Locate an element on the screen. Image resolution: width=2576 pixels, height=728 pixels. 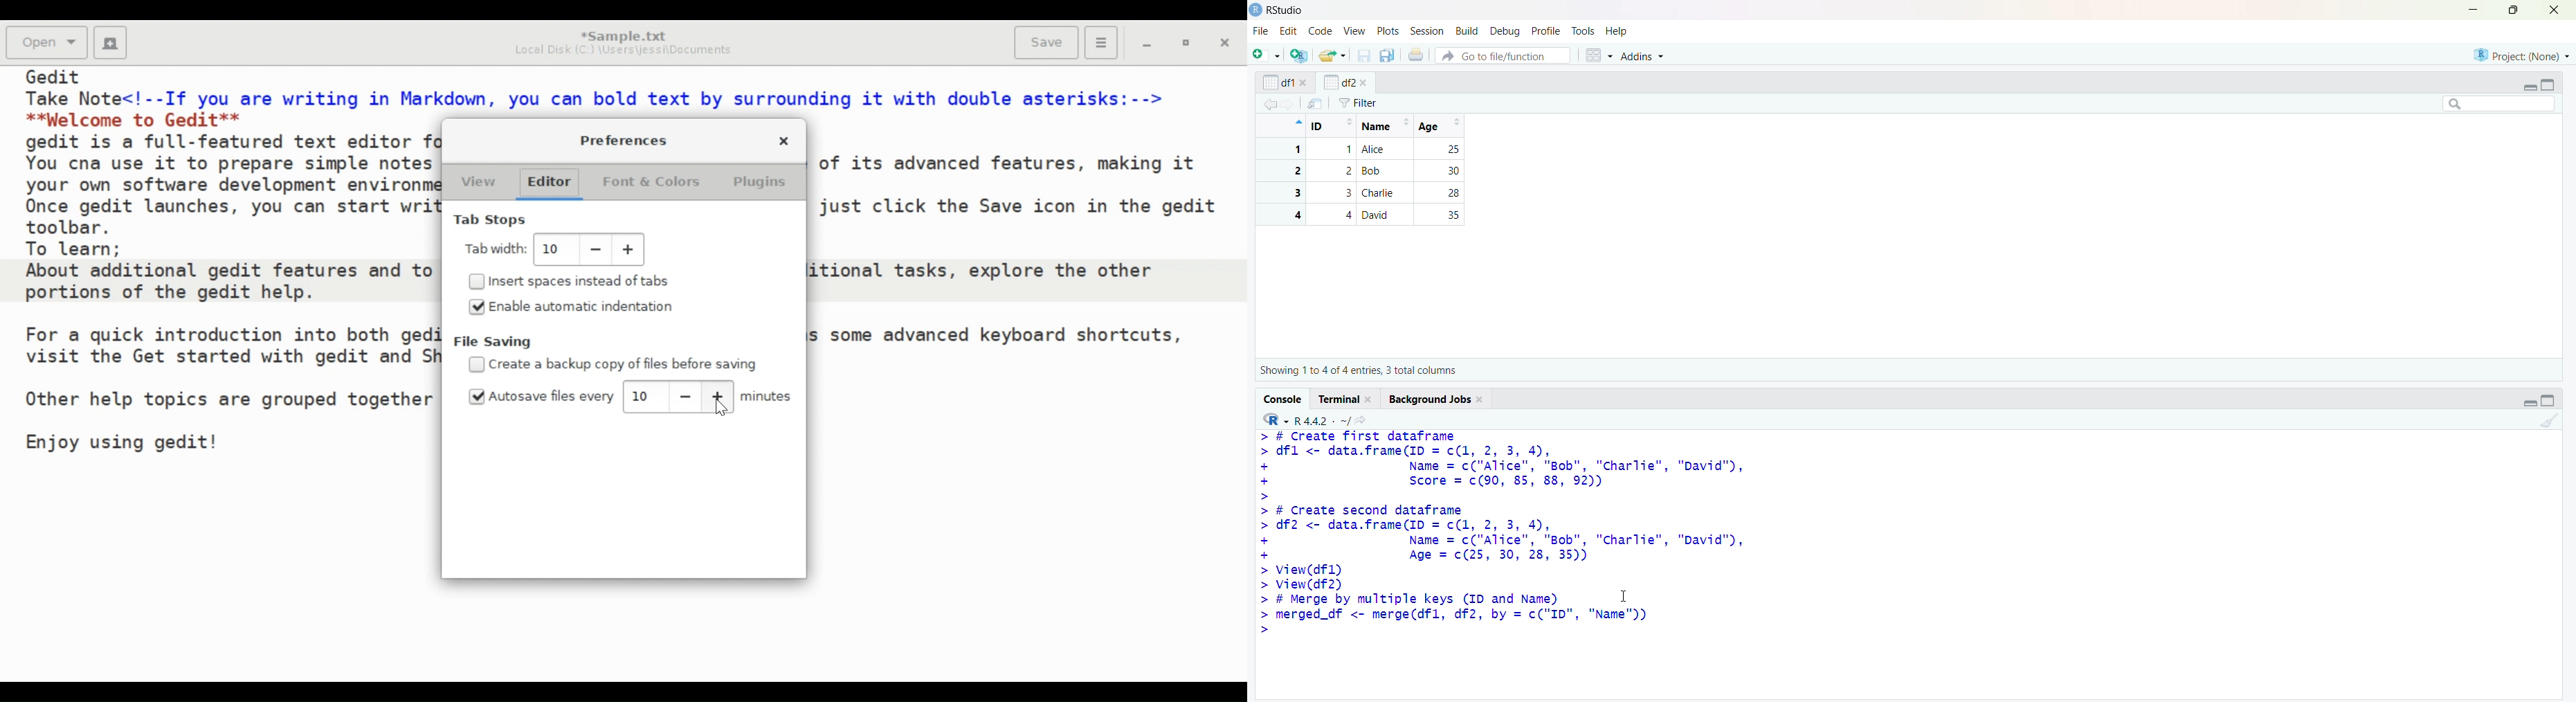
age is located at coordinates (1442, 126).